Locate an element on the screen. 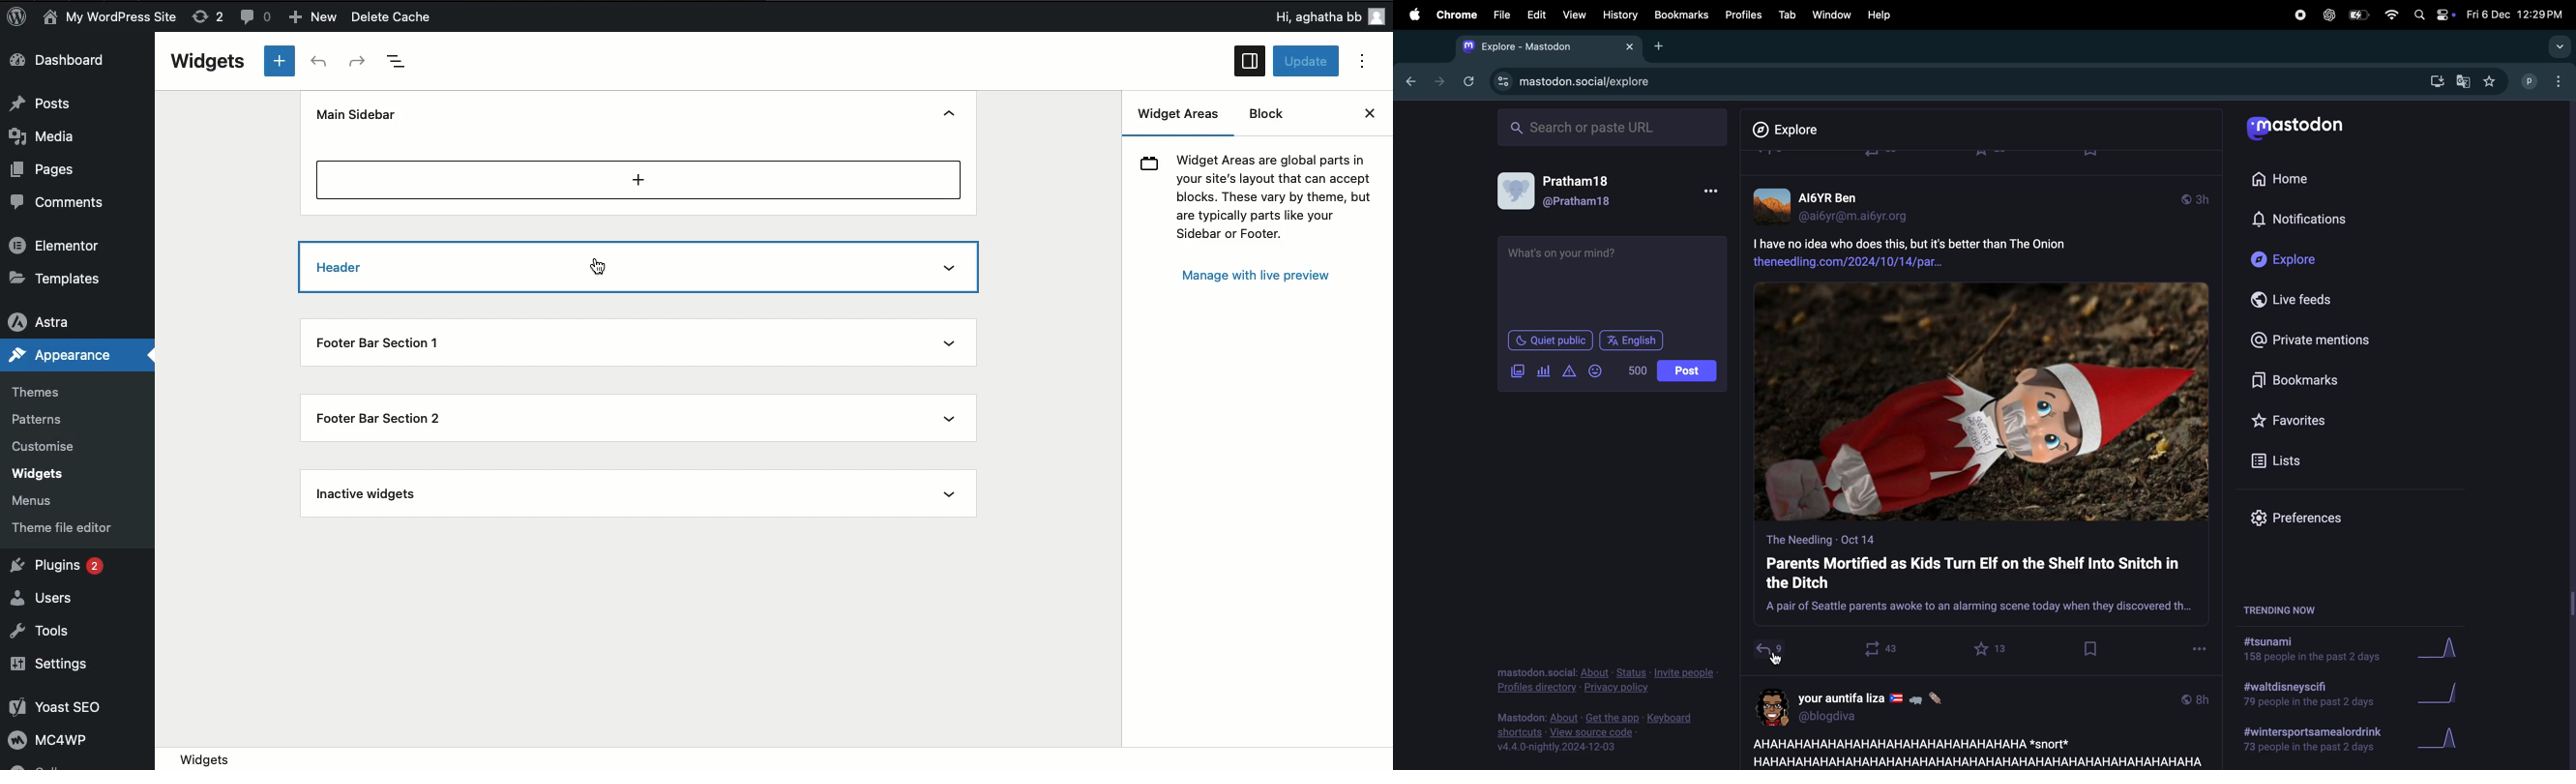 This screenshot has width=2576, height=784. view source code is located at coordinates (1603, 732).